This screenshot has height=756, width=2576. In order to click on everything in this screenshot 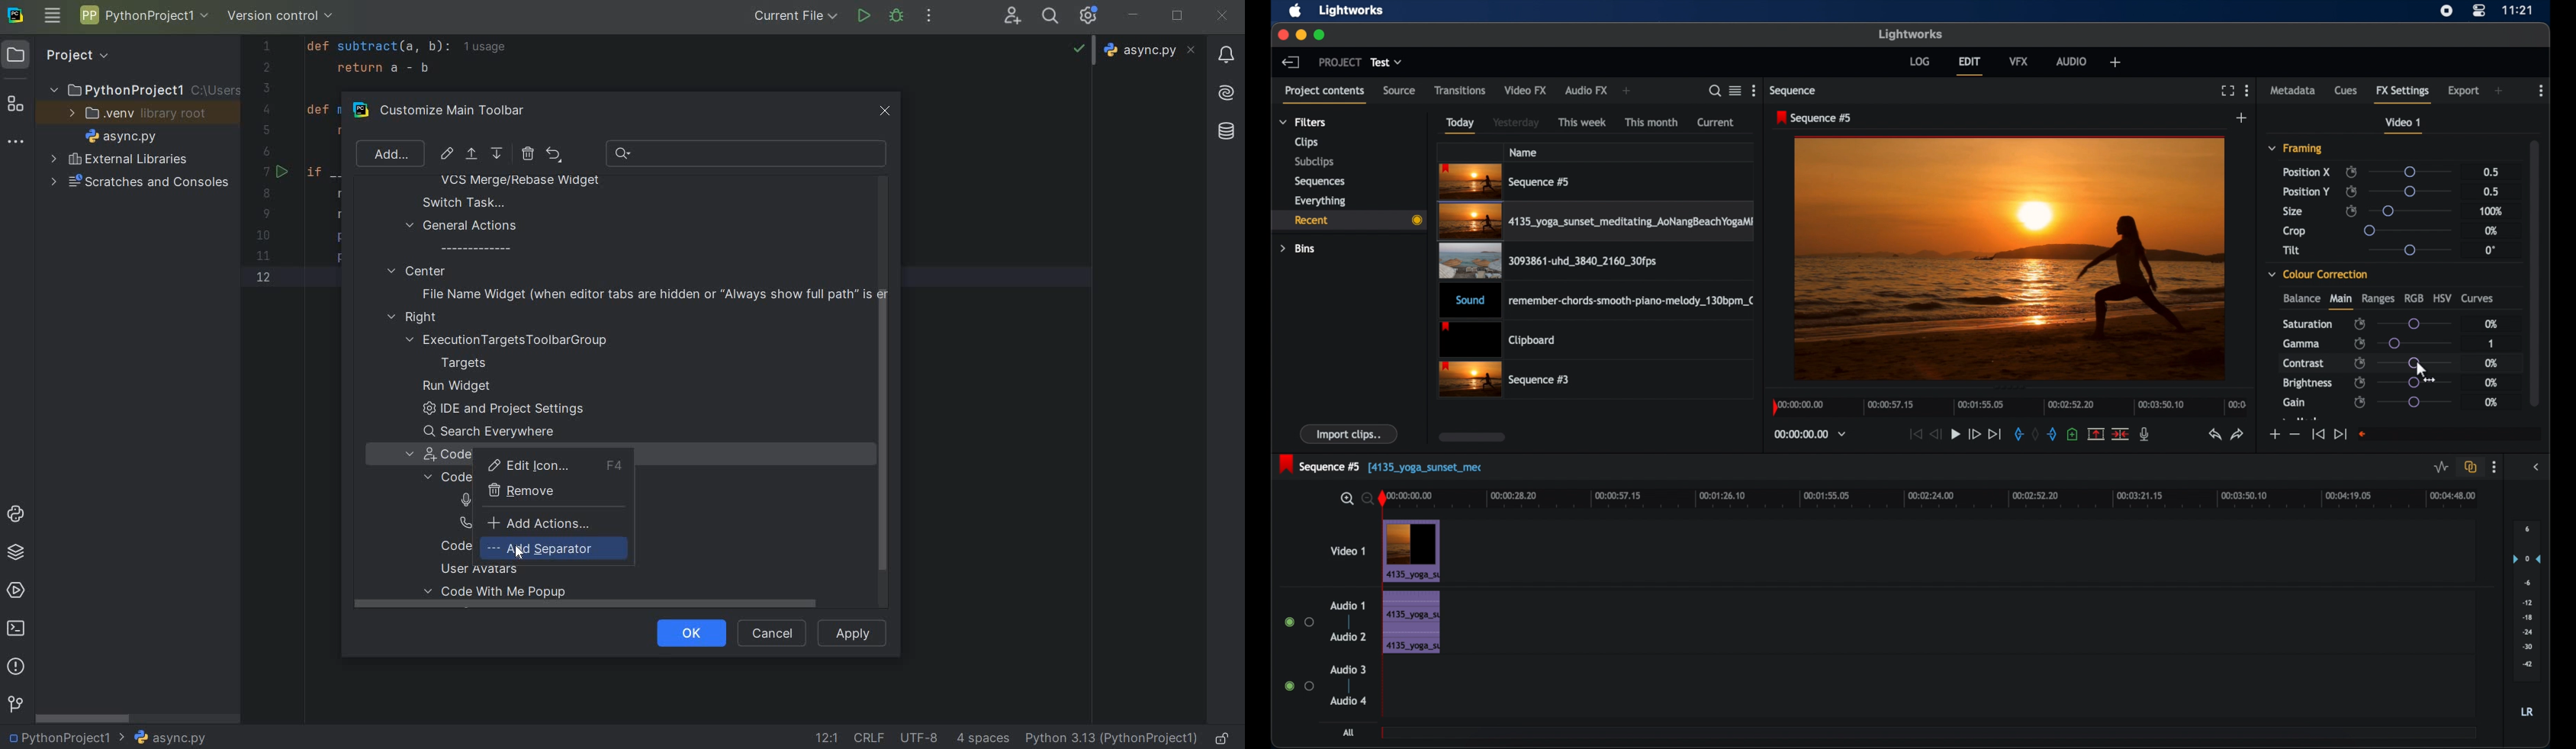, I will do `click(1320, 201)`.